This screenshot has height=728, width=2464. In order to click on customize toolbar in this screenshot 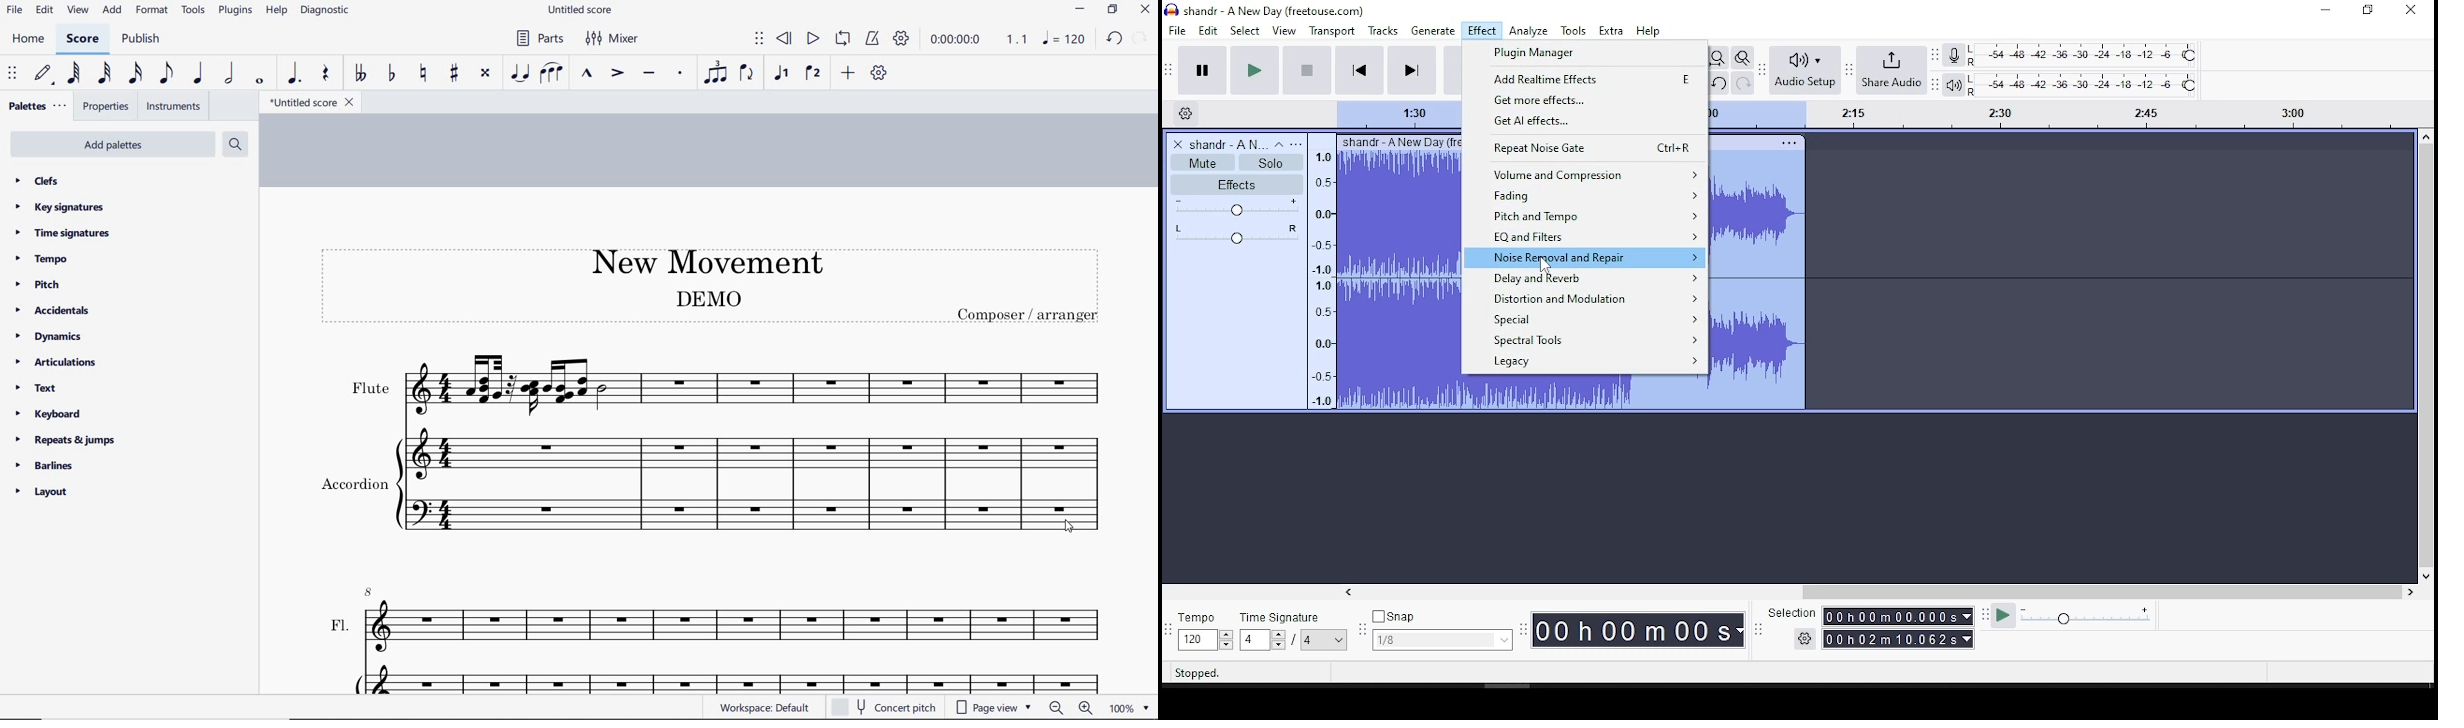, I will do `click(880, 74)`.